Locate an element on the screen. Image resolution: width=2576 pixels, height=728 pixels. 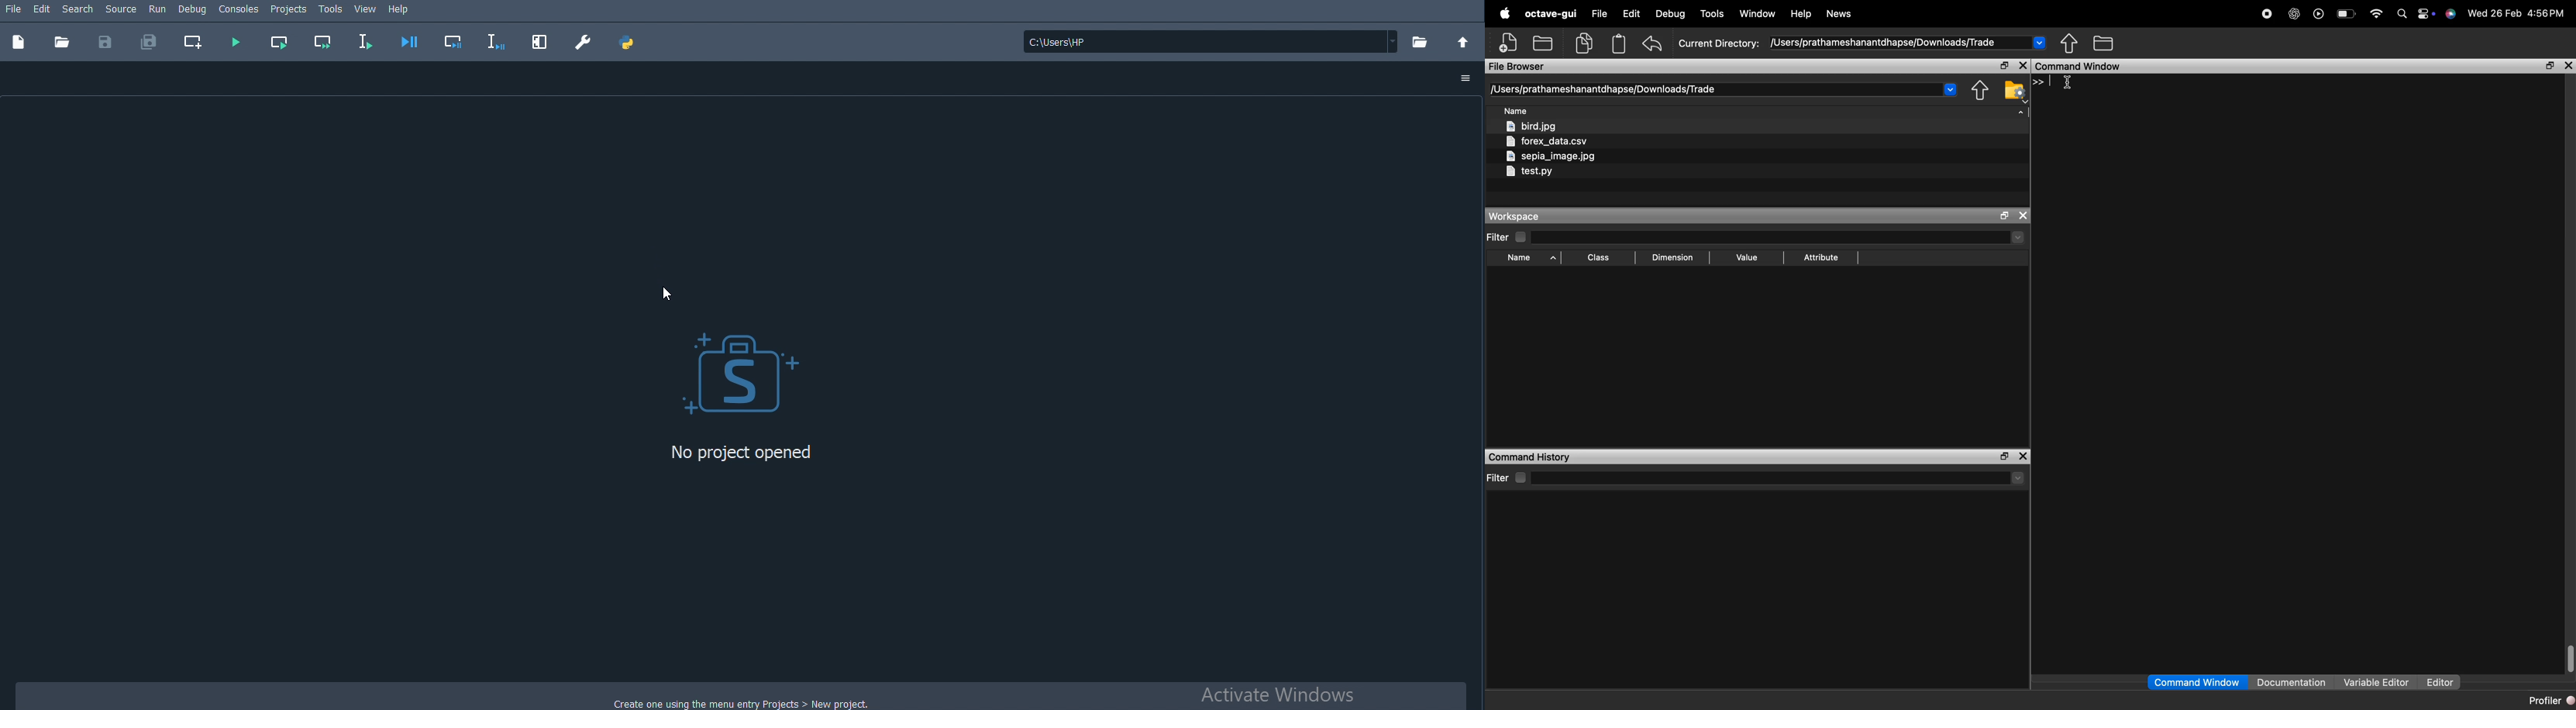
PYTHONPATH manager is located at coordinates (628, 40).